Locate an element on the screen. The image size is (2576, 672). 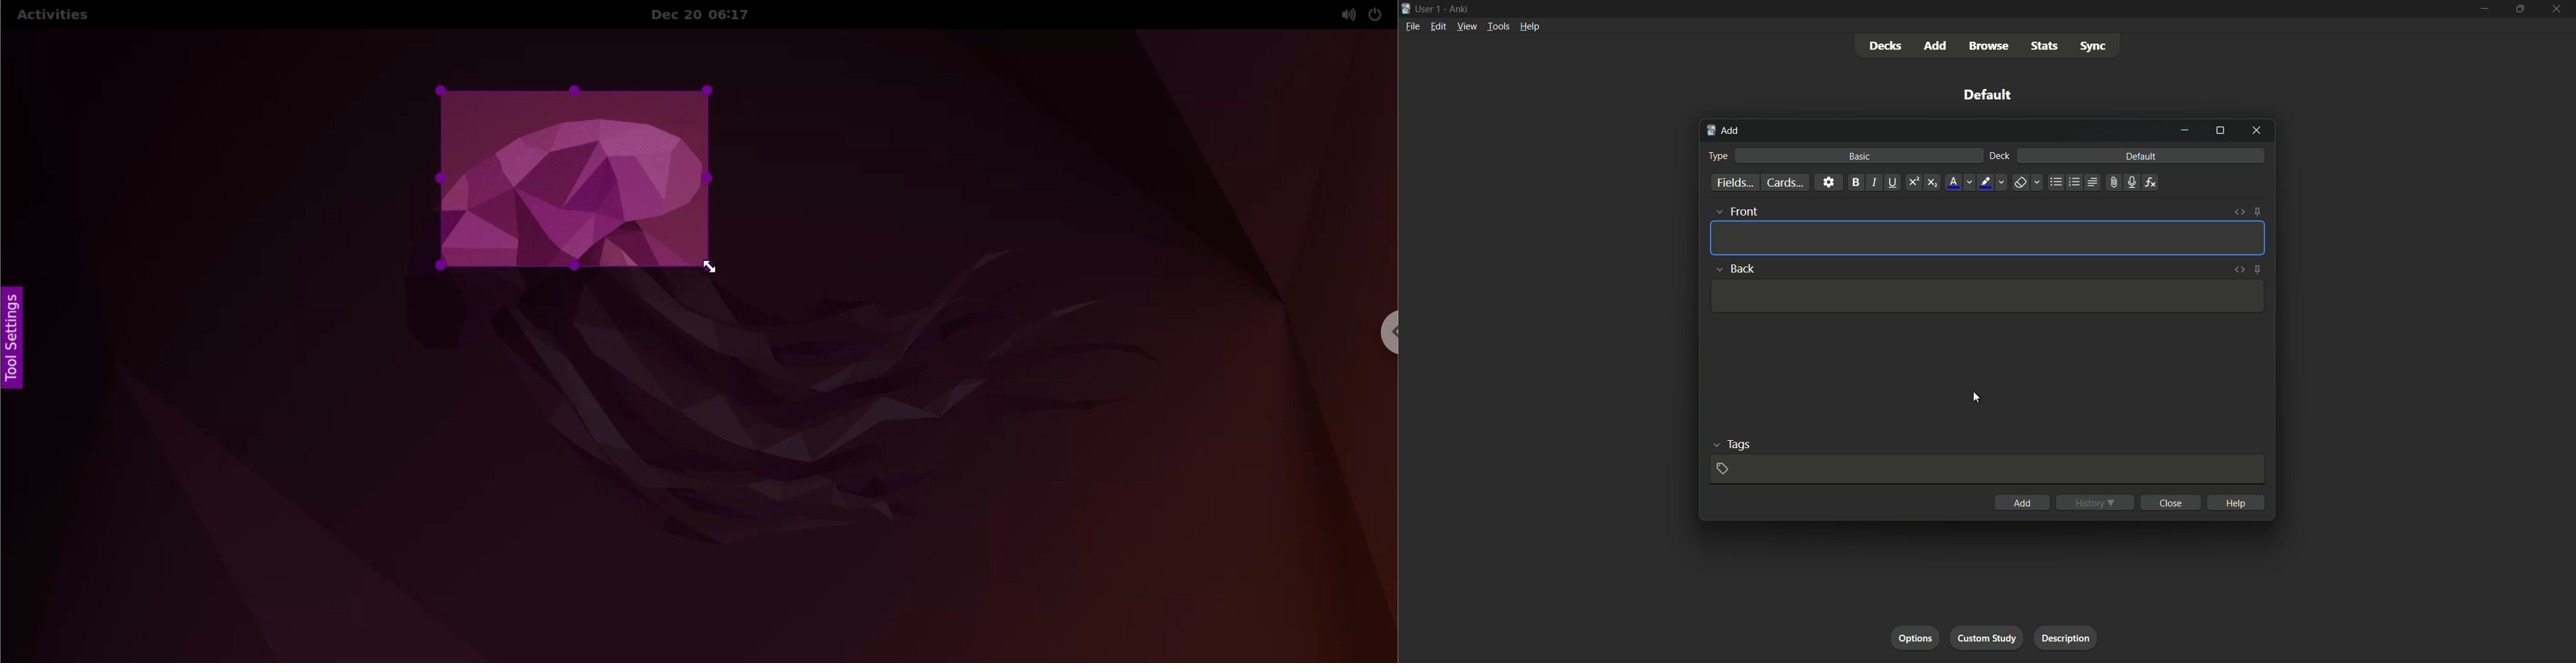
Input Template is located at coordinates (1987, 238).